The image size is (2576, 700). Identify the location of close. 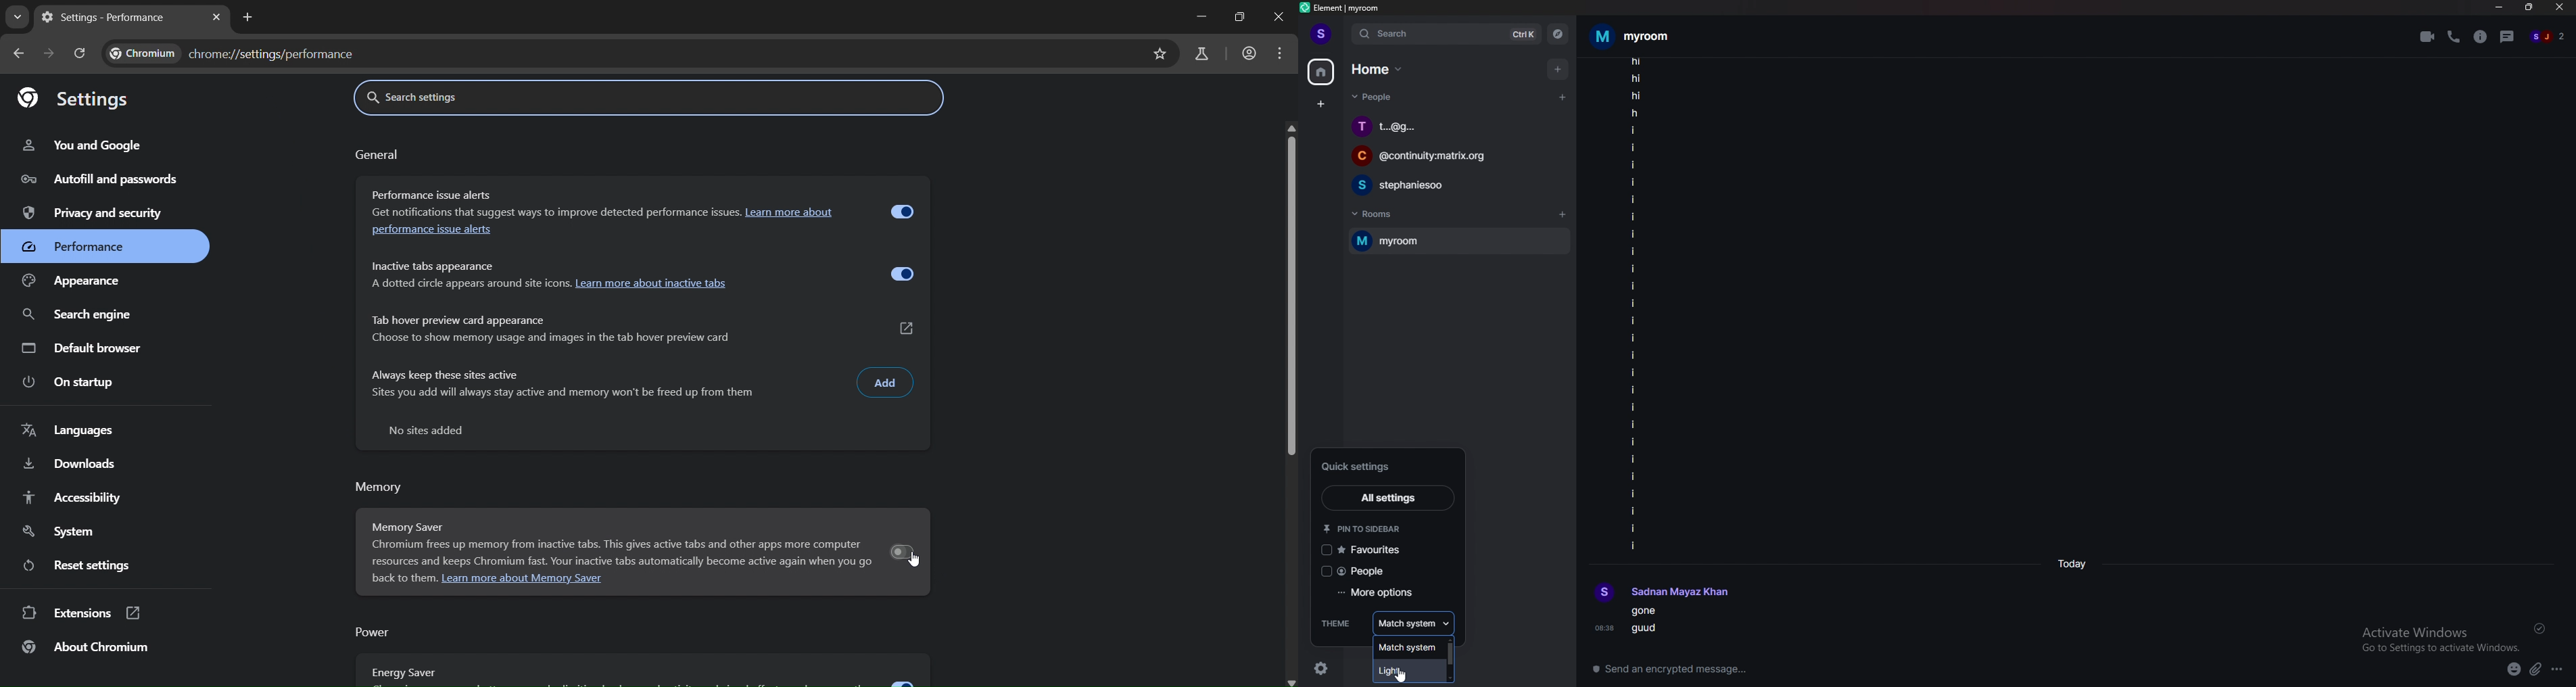
(2560, 8).